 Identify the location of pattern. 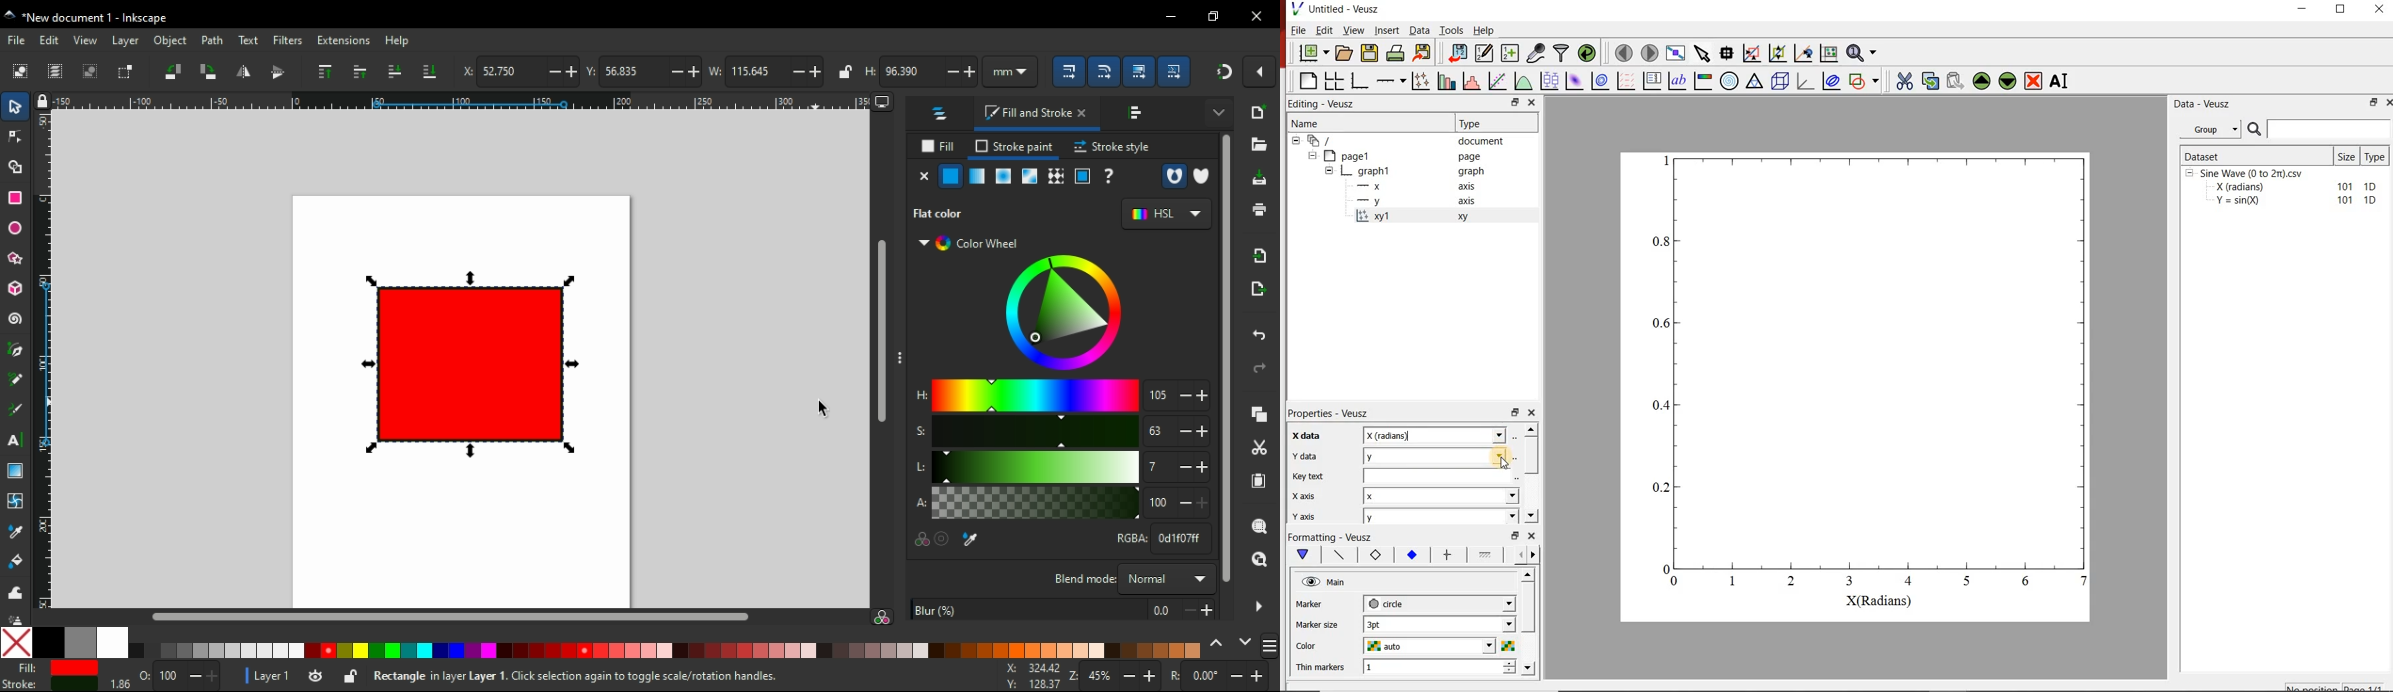
(1057, 176).